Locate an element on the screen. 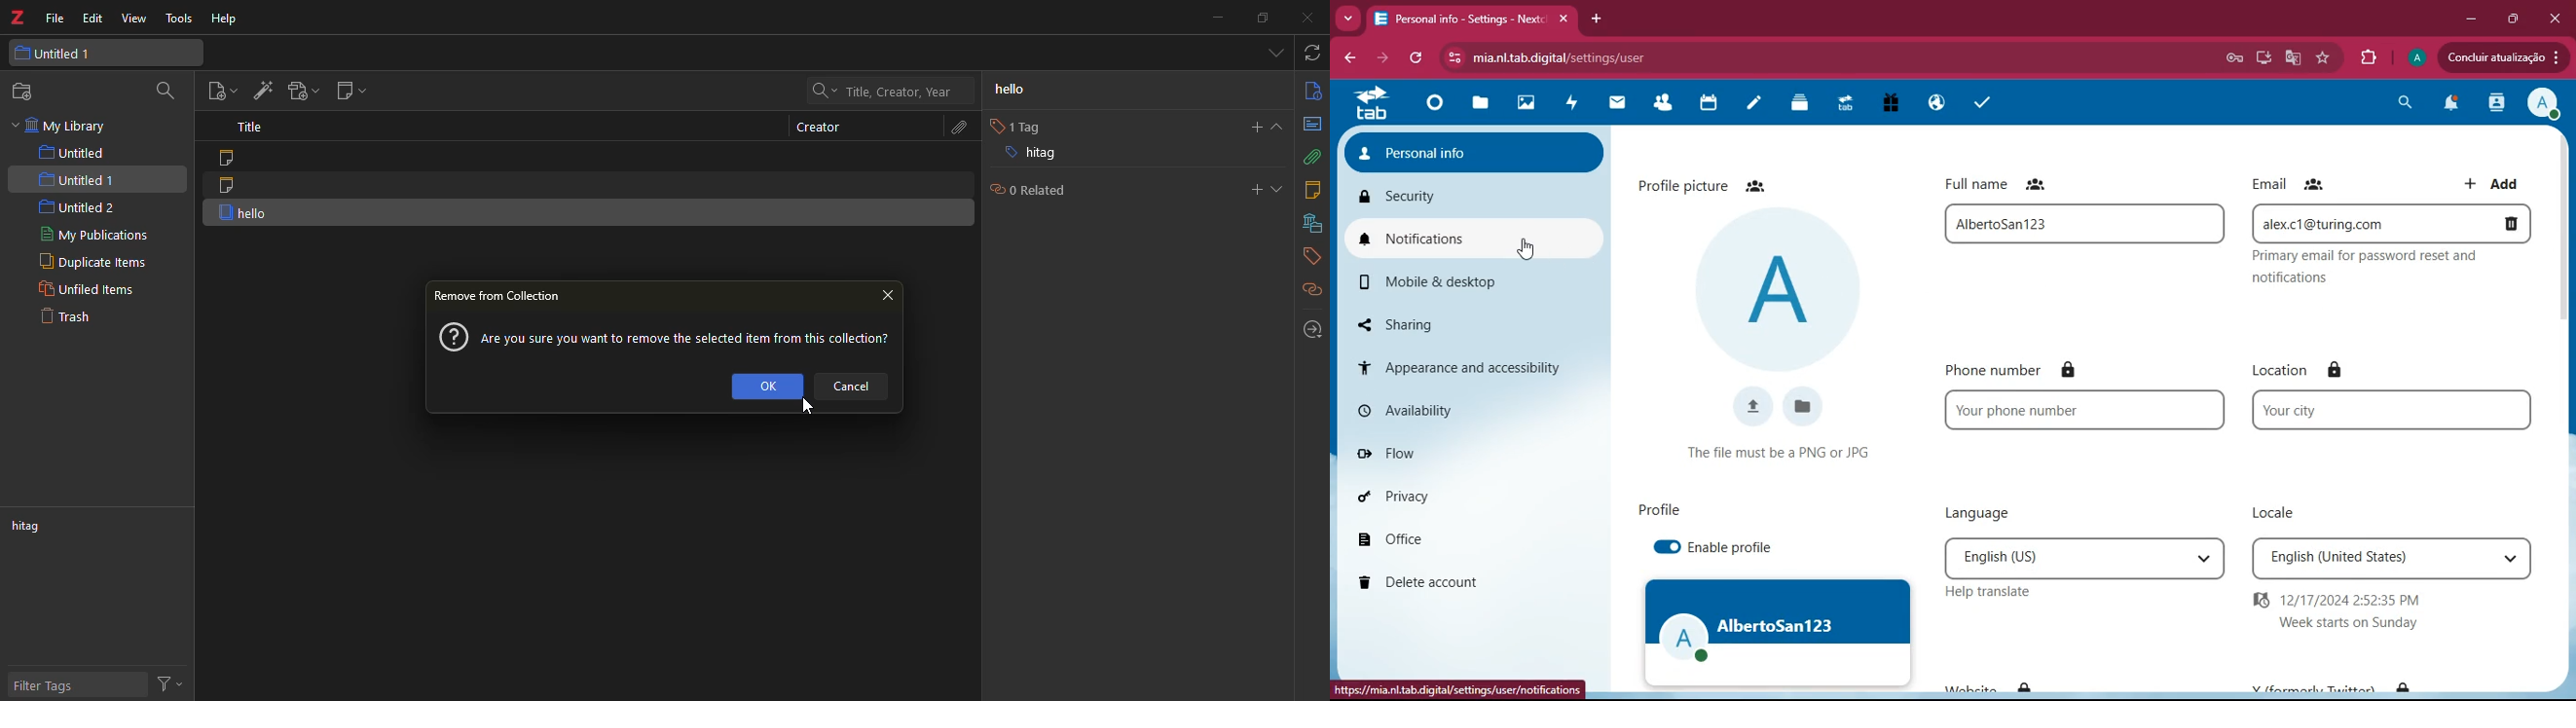  friends is located at coordinates (1664, 102).